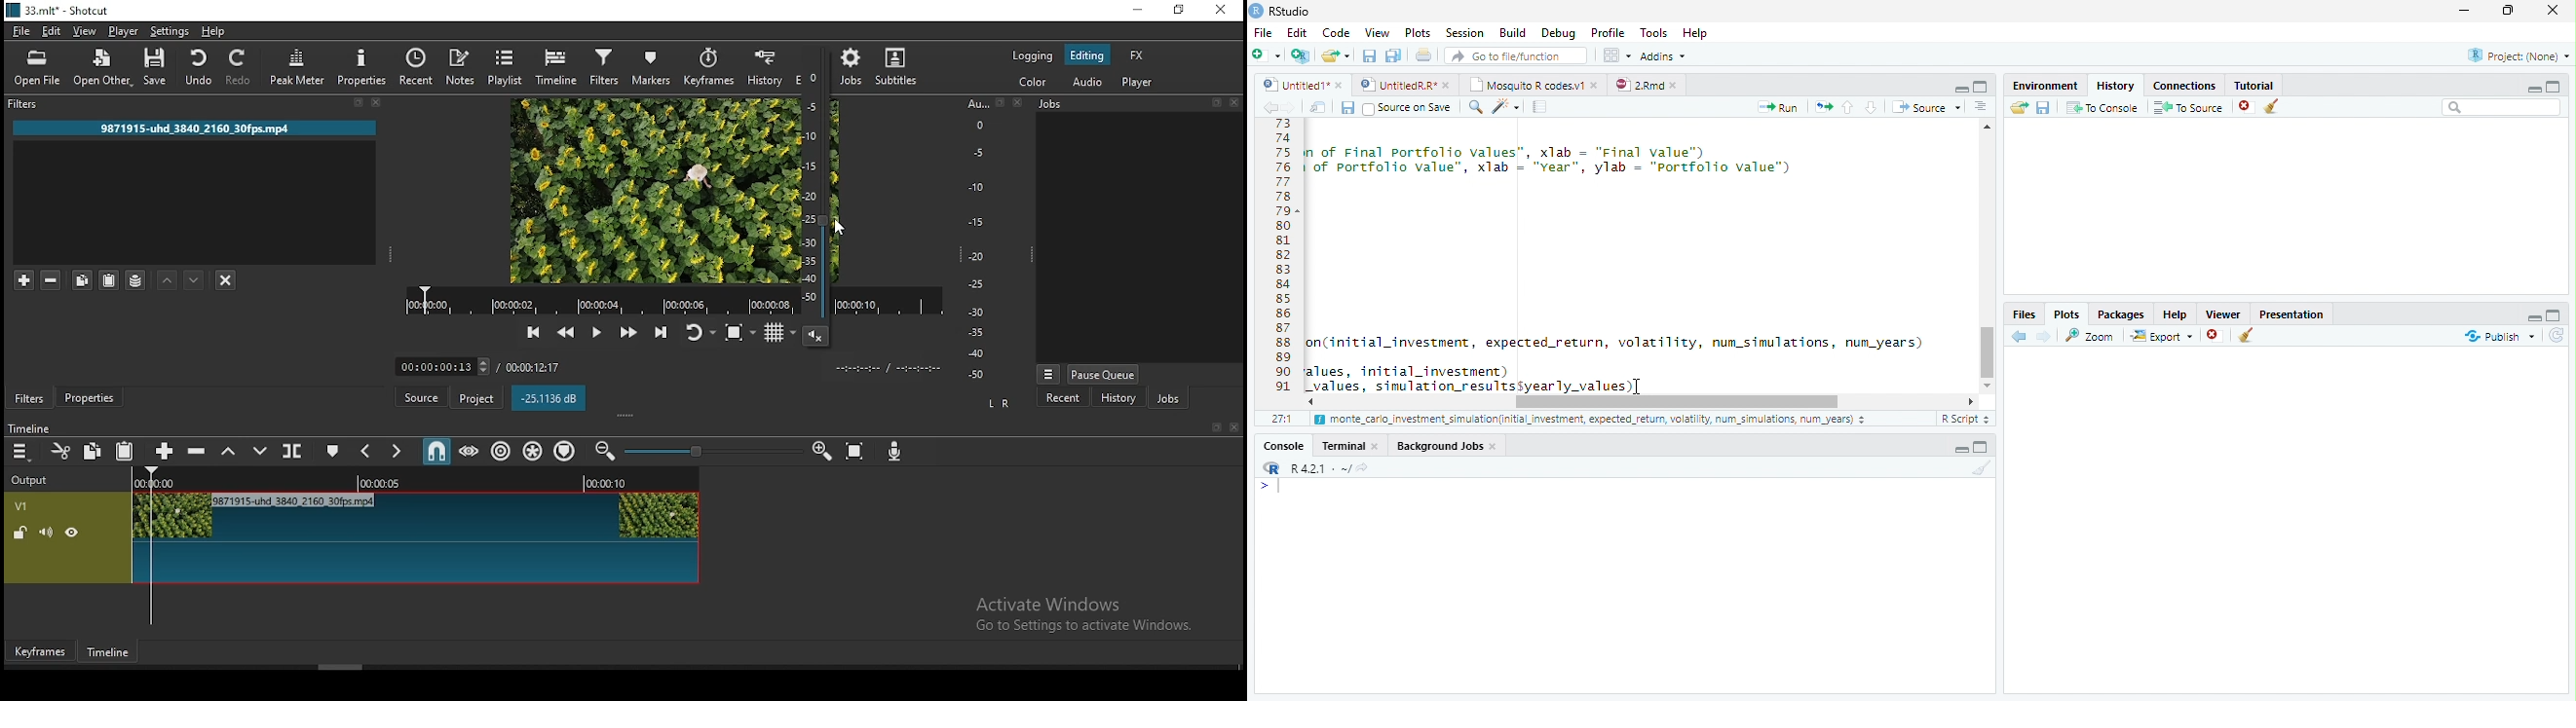 The width and height of the screenshot is (2576, 728). Describe the element at coordinates (260, 453) in the screenshot. I see `overwrite` at that location.